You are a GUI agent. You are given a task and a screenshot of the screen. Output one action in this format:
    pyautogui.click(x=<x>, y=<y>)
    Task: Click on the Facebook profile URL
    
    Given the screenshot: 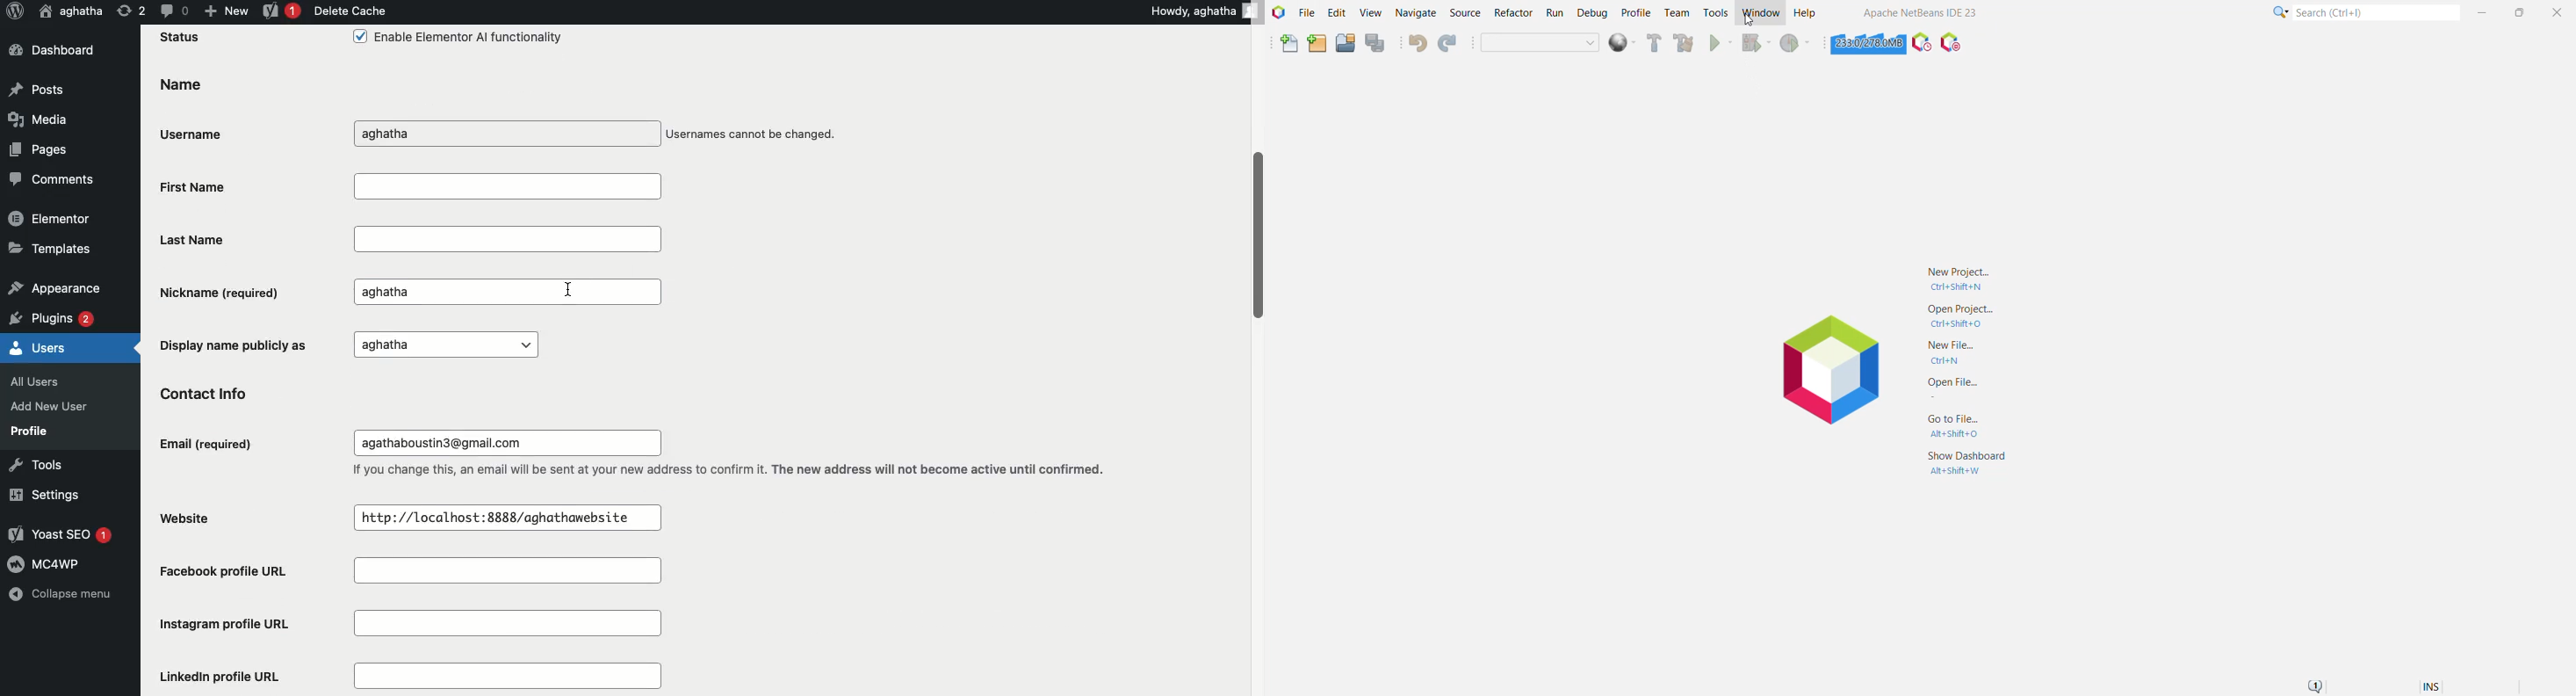 What is the action you would take?
    pyautogui.click(x=408, y=570)
    